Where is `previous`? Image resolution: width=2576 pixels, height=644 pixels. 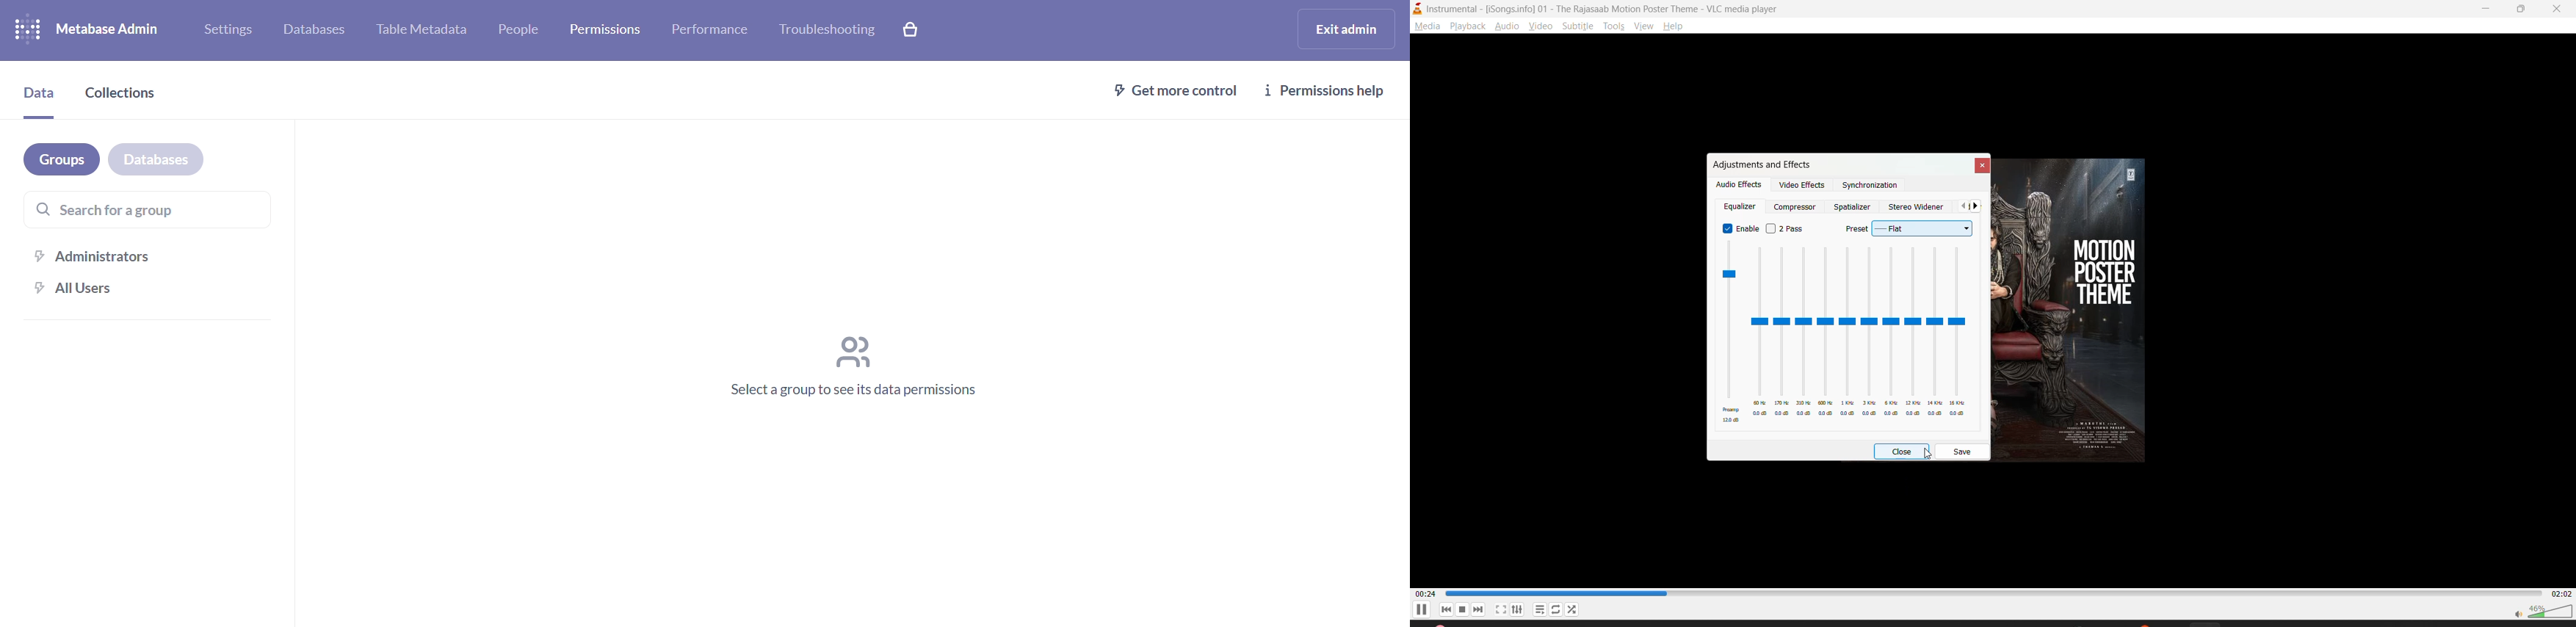
previous is located at coordinates (1446, 610).